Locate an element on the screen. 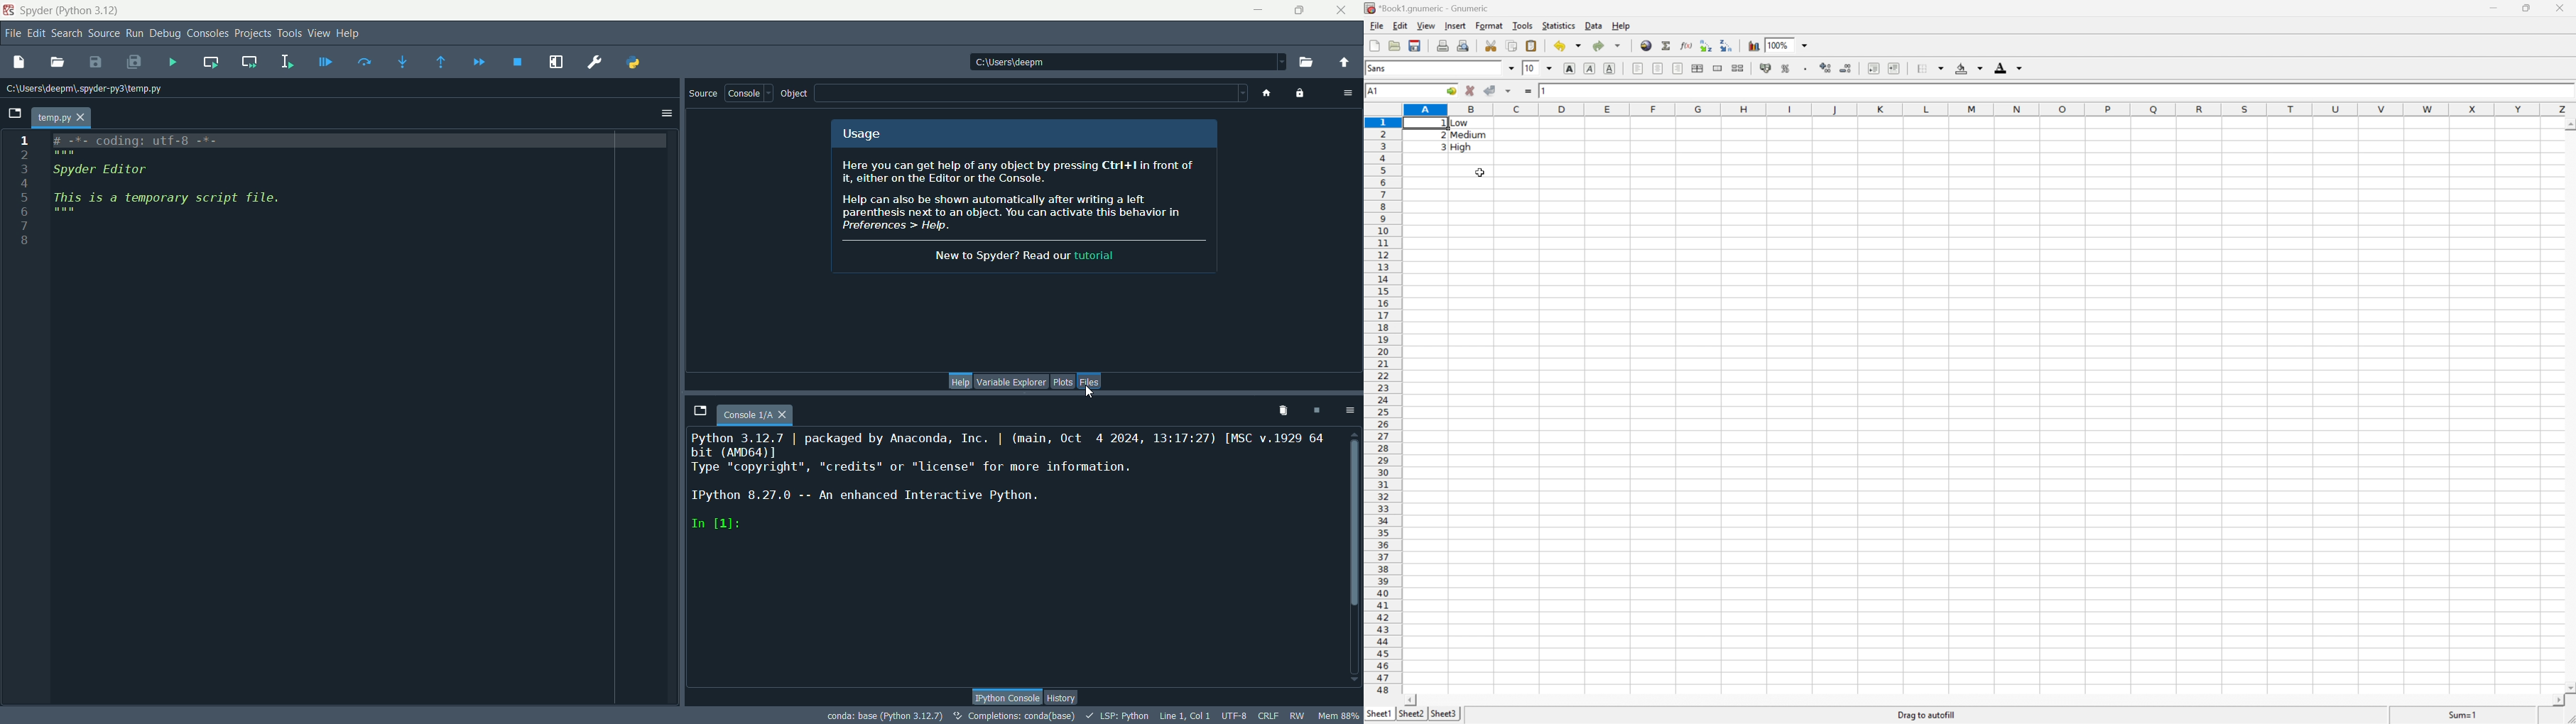 The height and width of the screenshot is (728, 2576). view is located at coordinates (320, 35).